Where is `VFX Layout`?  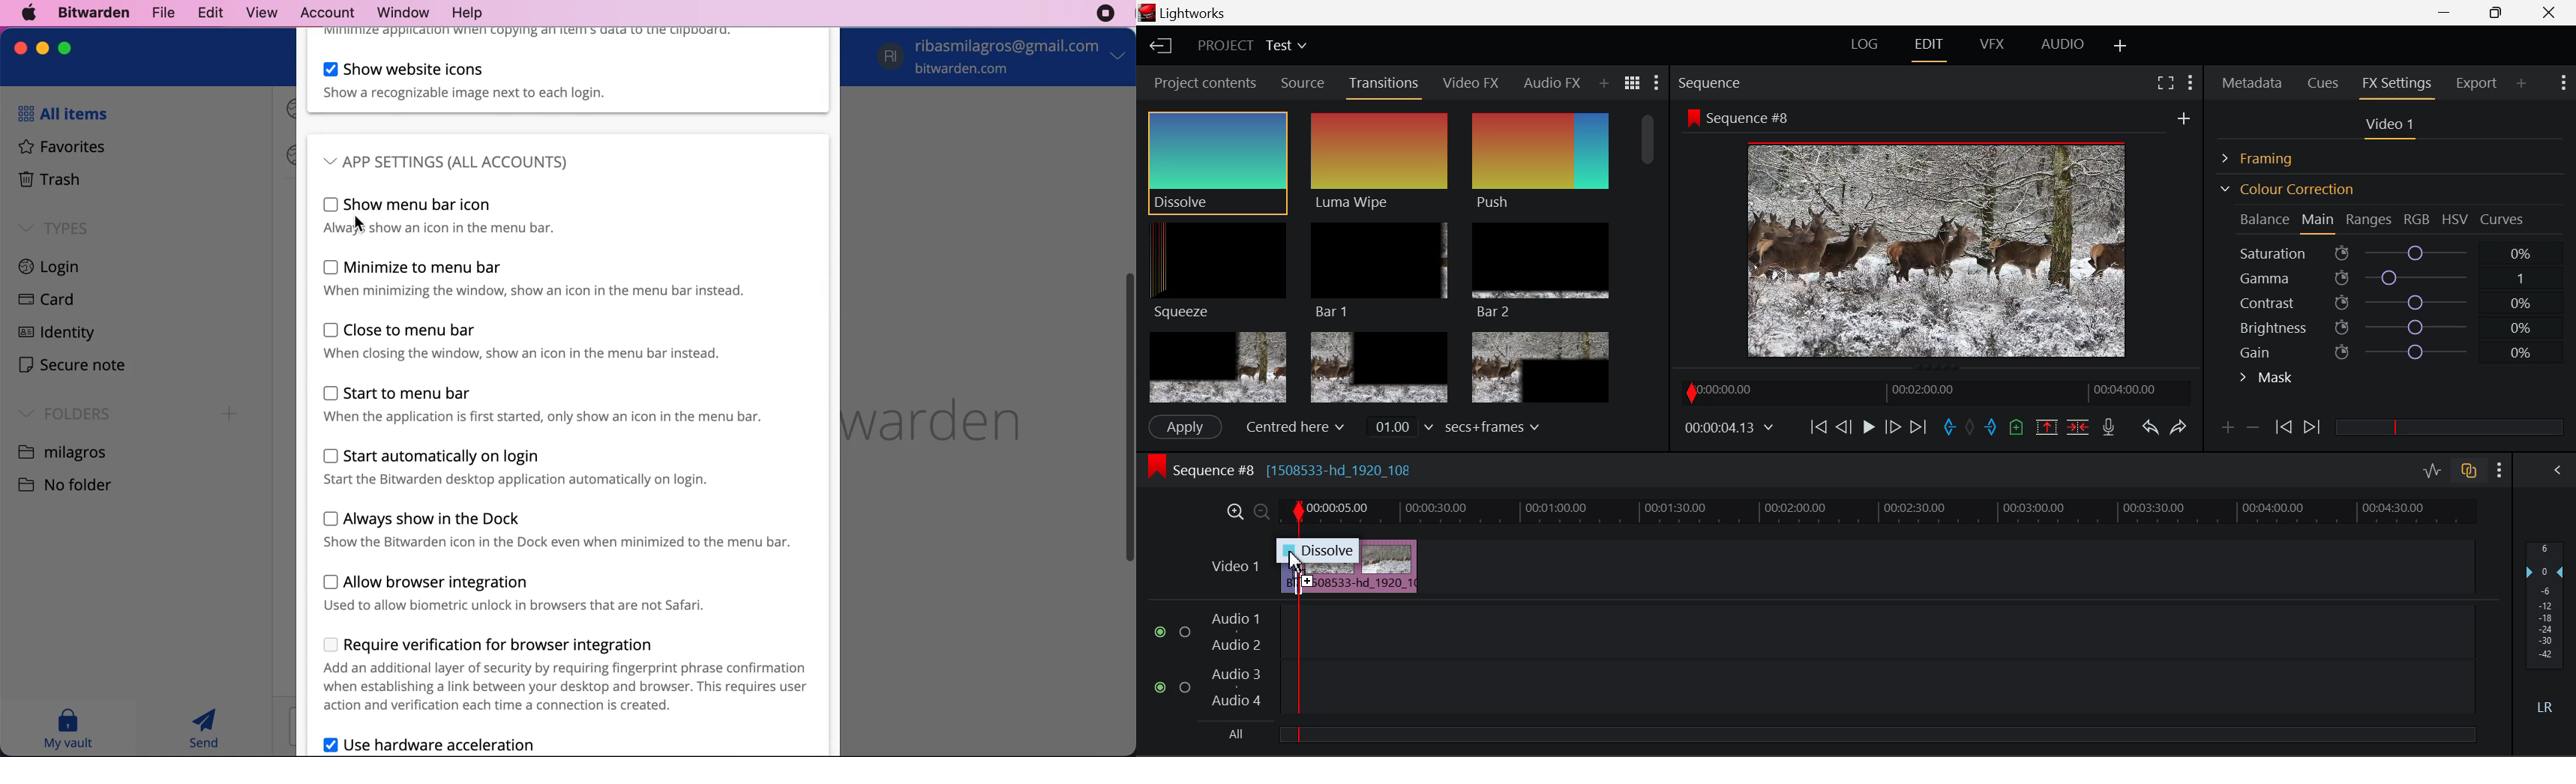 VFX Layout is located at coordinates (1995, 46).